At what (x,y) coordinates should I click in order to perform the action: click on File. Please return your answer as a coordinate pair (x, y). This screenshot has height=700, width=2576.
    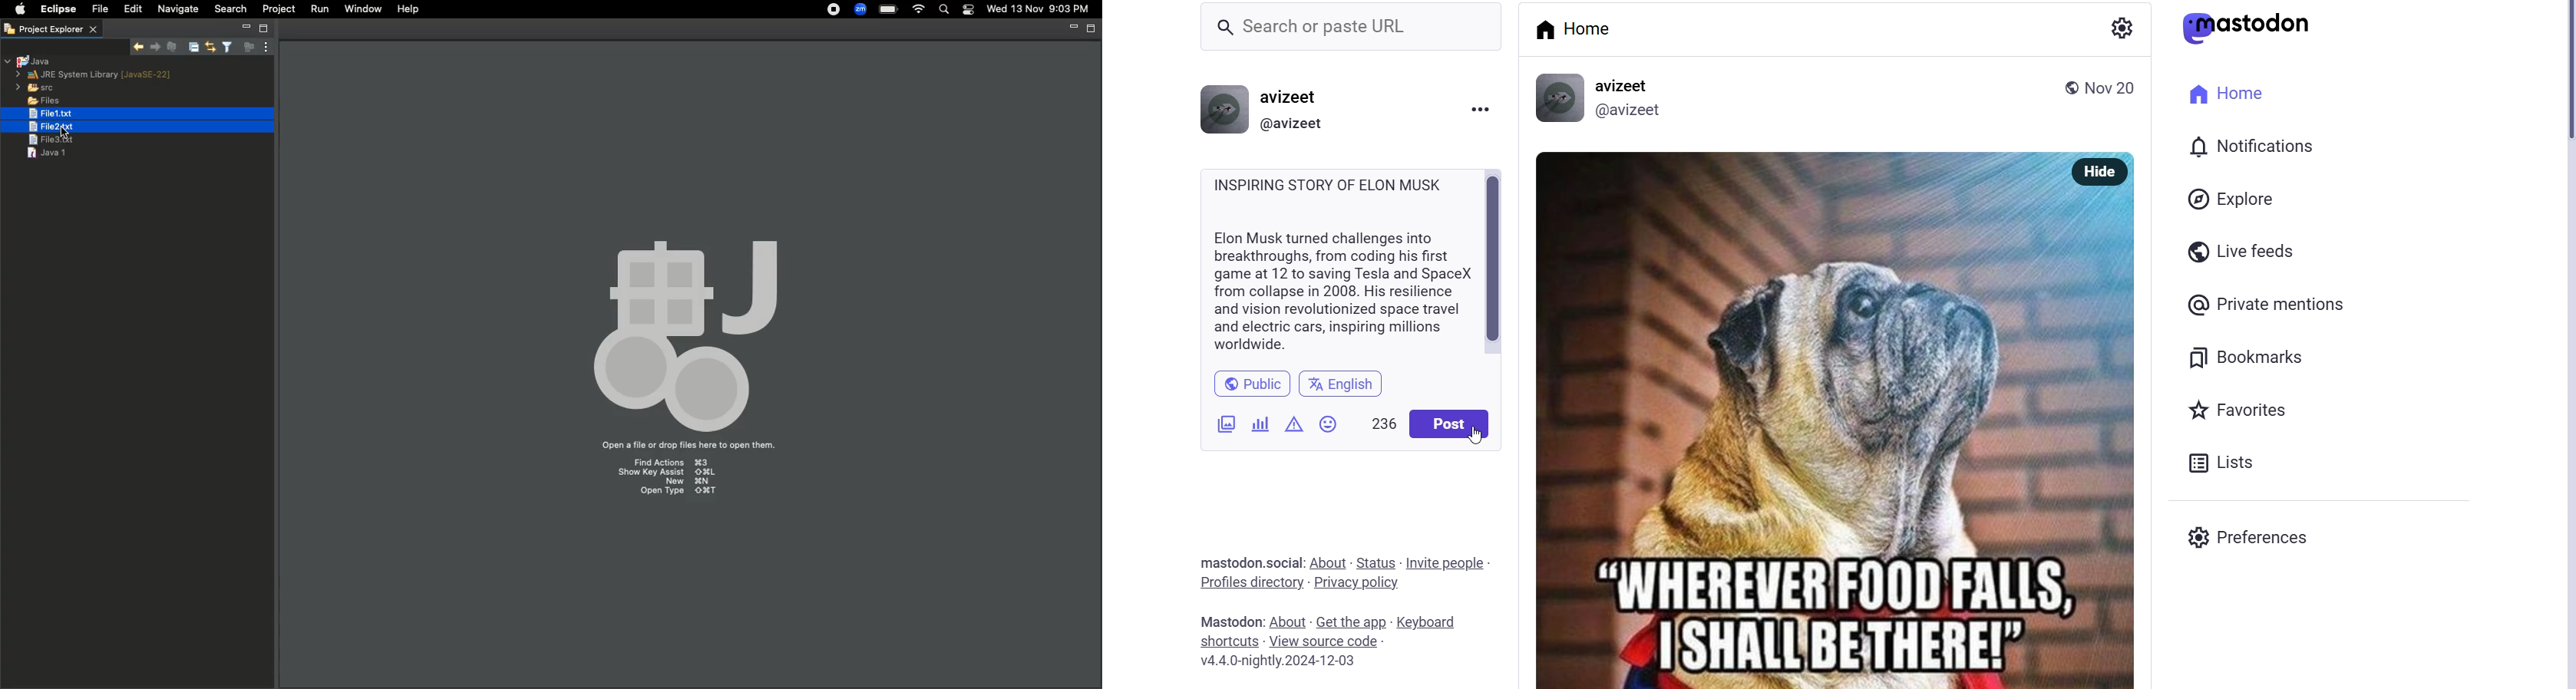
    Looking at the image, I should click on (99, 9).